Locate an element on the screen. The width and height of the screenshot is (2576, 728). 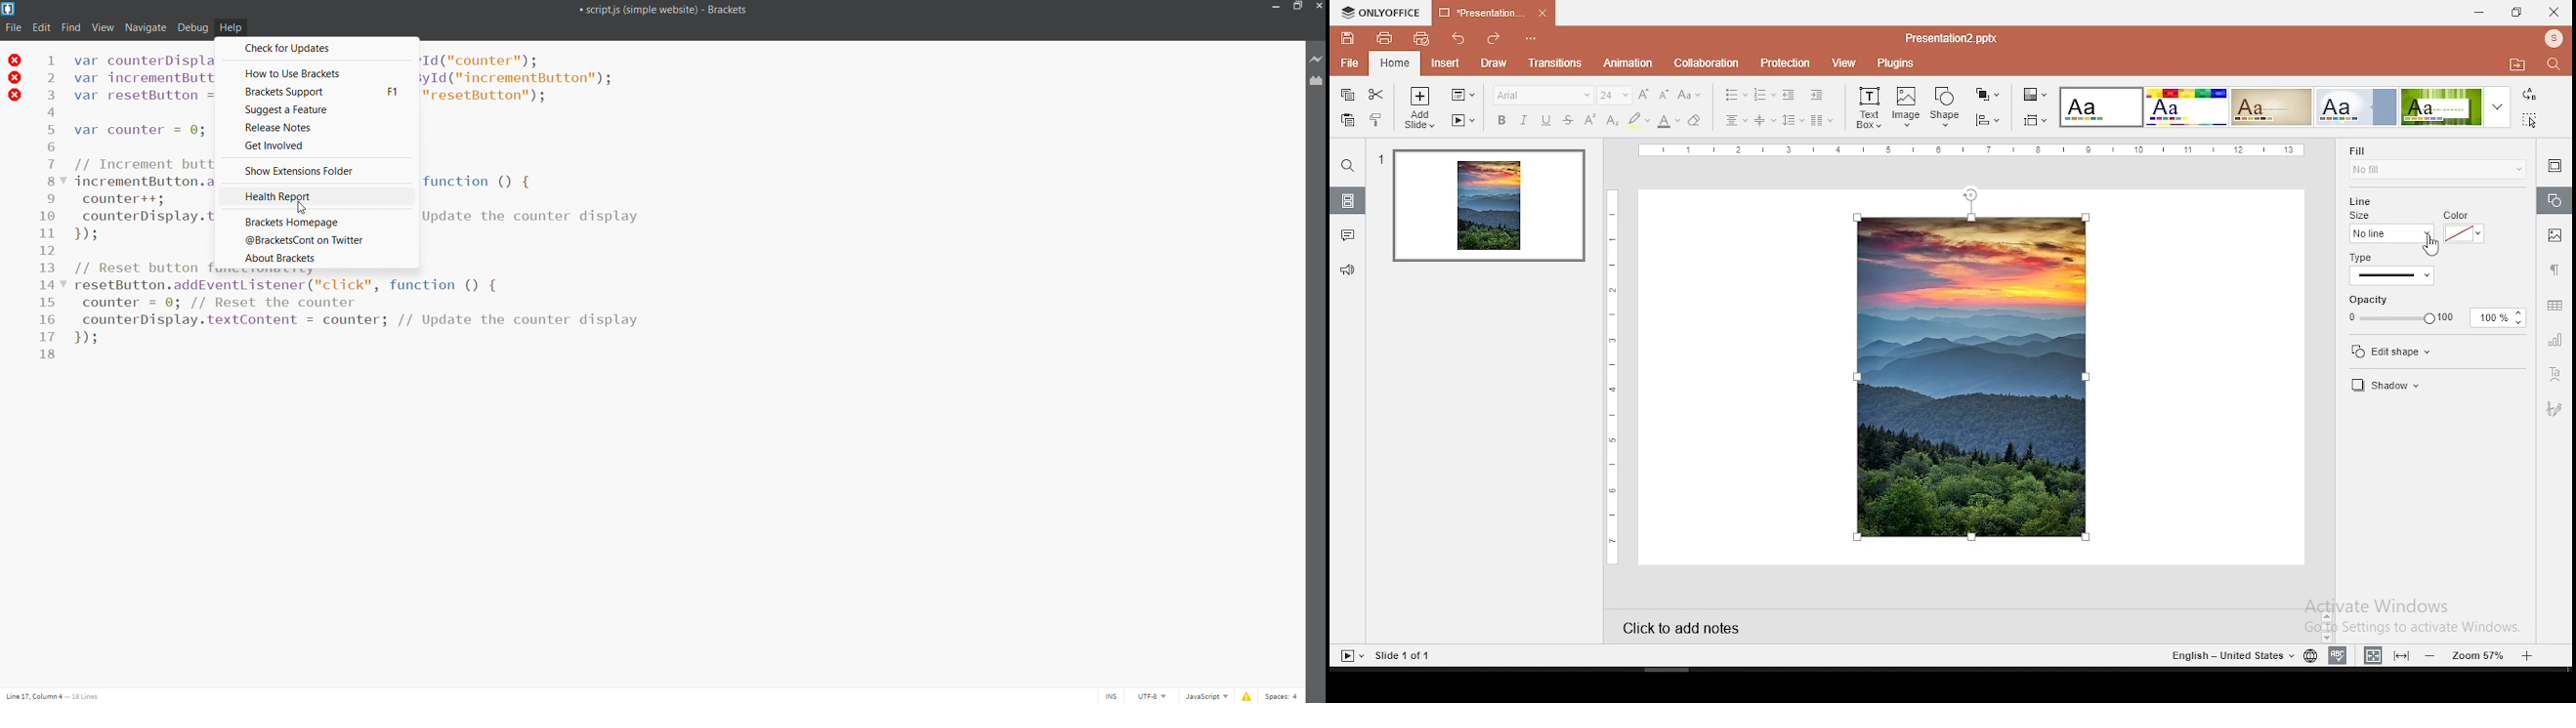
quick print is located at coordinates (1423, 39).